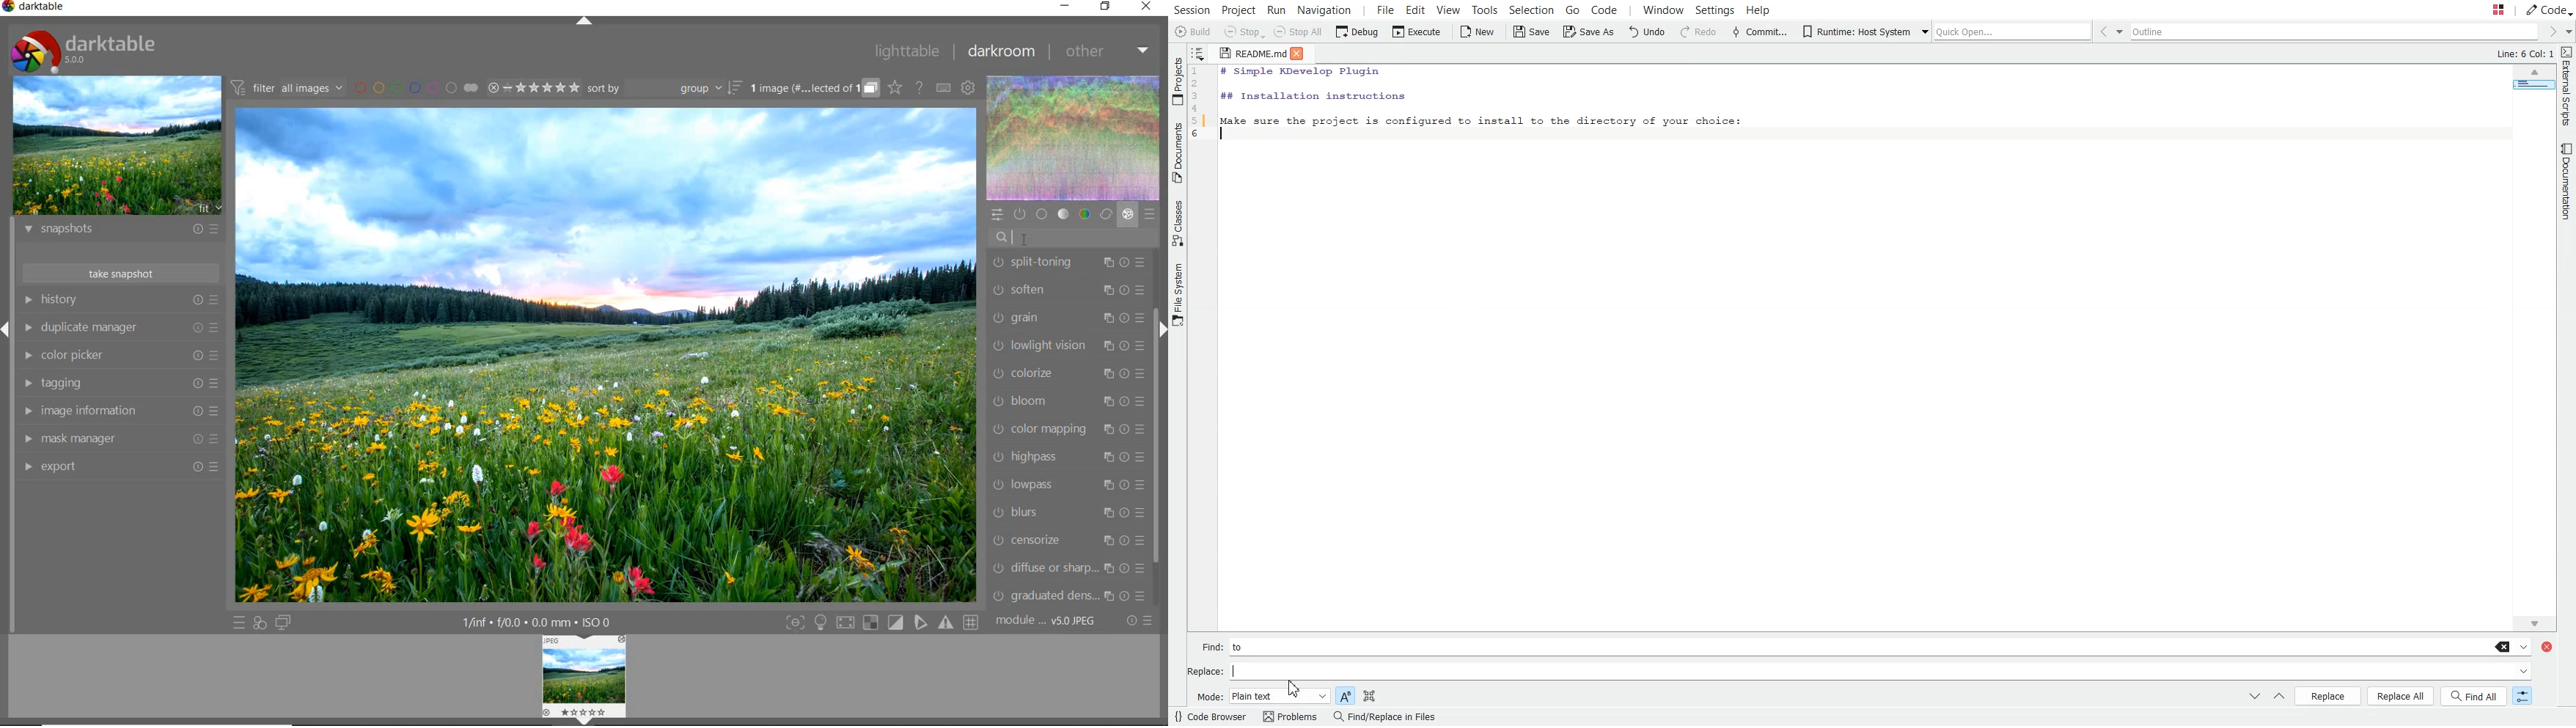 This screenshot has height=728, width=2576. Describe the element at coordinates (1068, 372) in the screenshot. I see `colorize` at that location.